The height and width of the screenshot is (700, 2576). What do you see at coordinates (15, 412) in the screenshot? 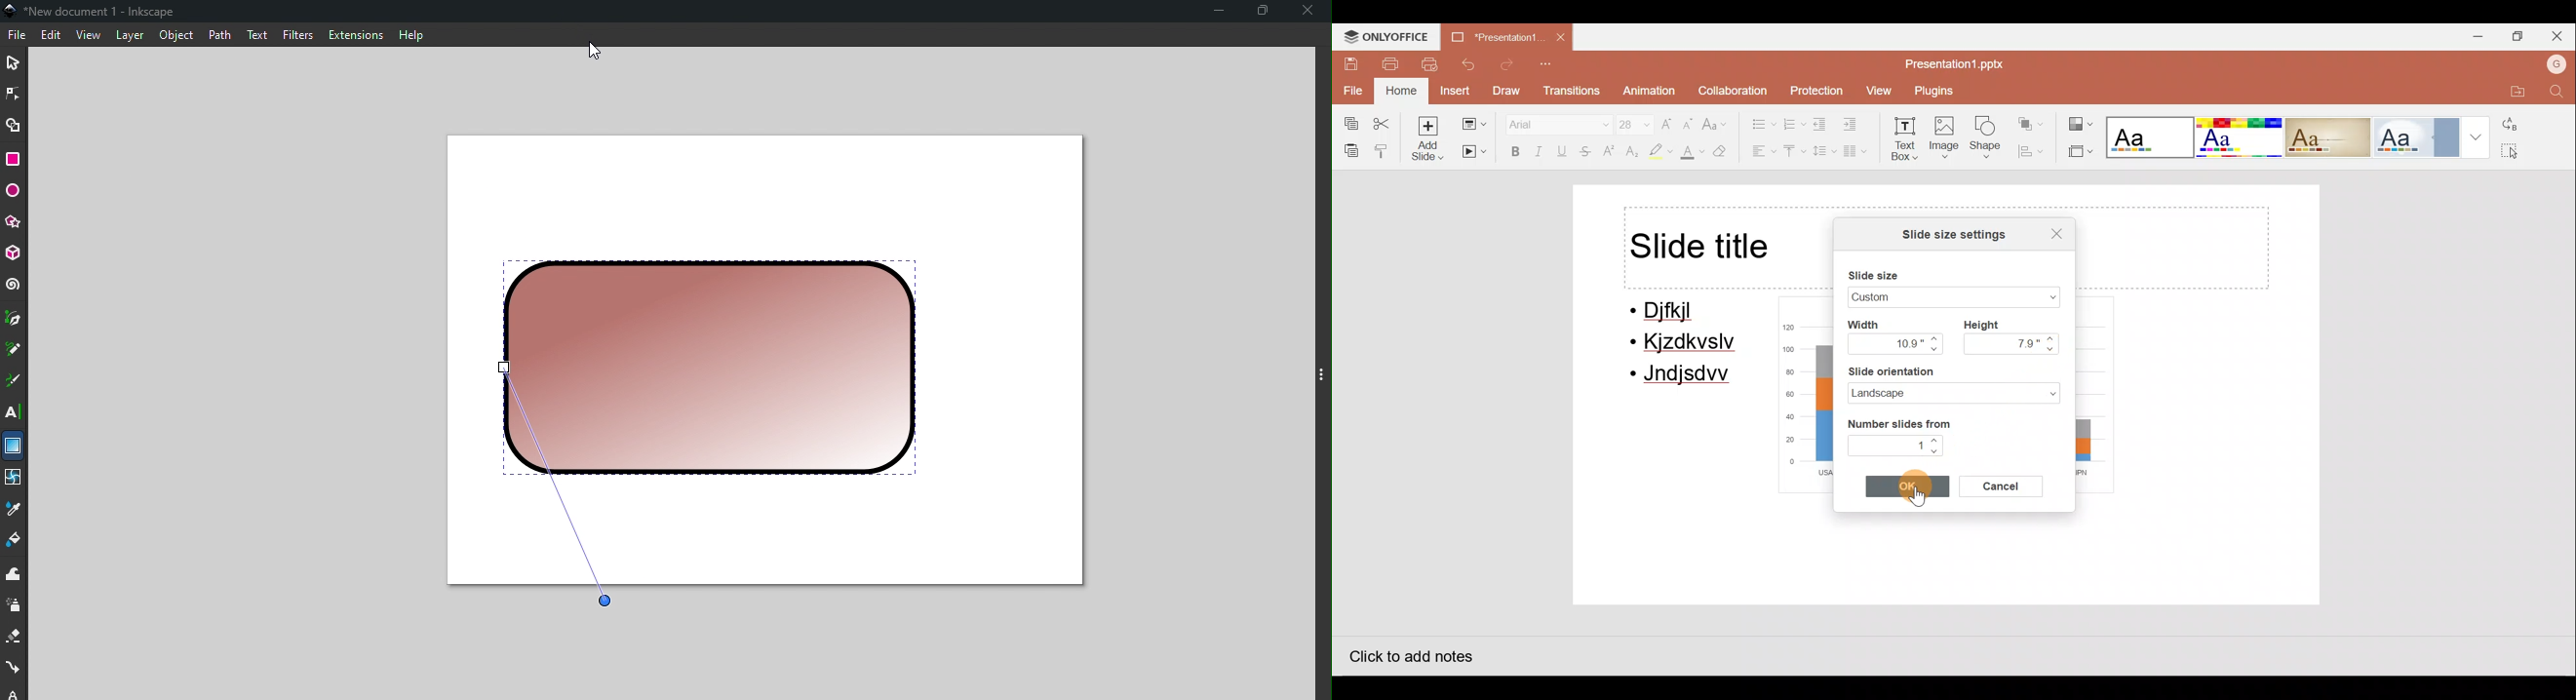
I see `Text tool` at bounding box center [15, 412].